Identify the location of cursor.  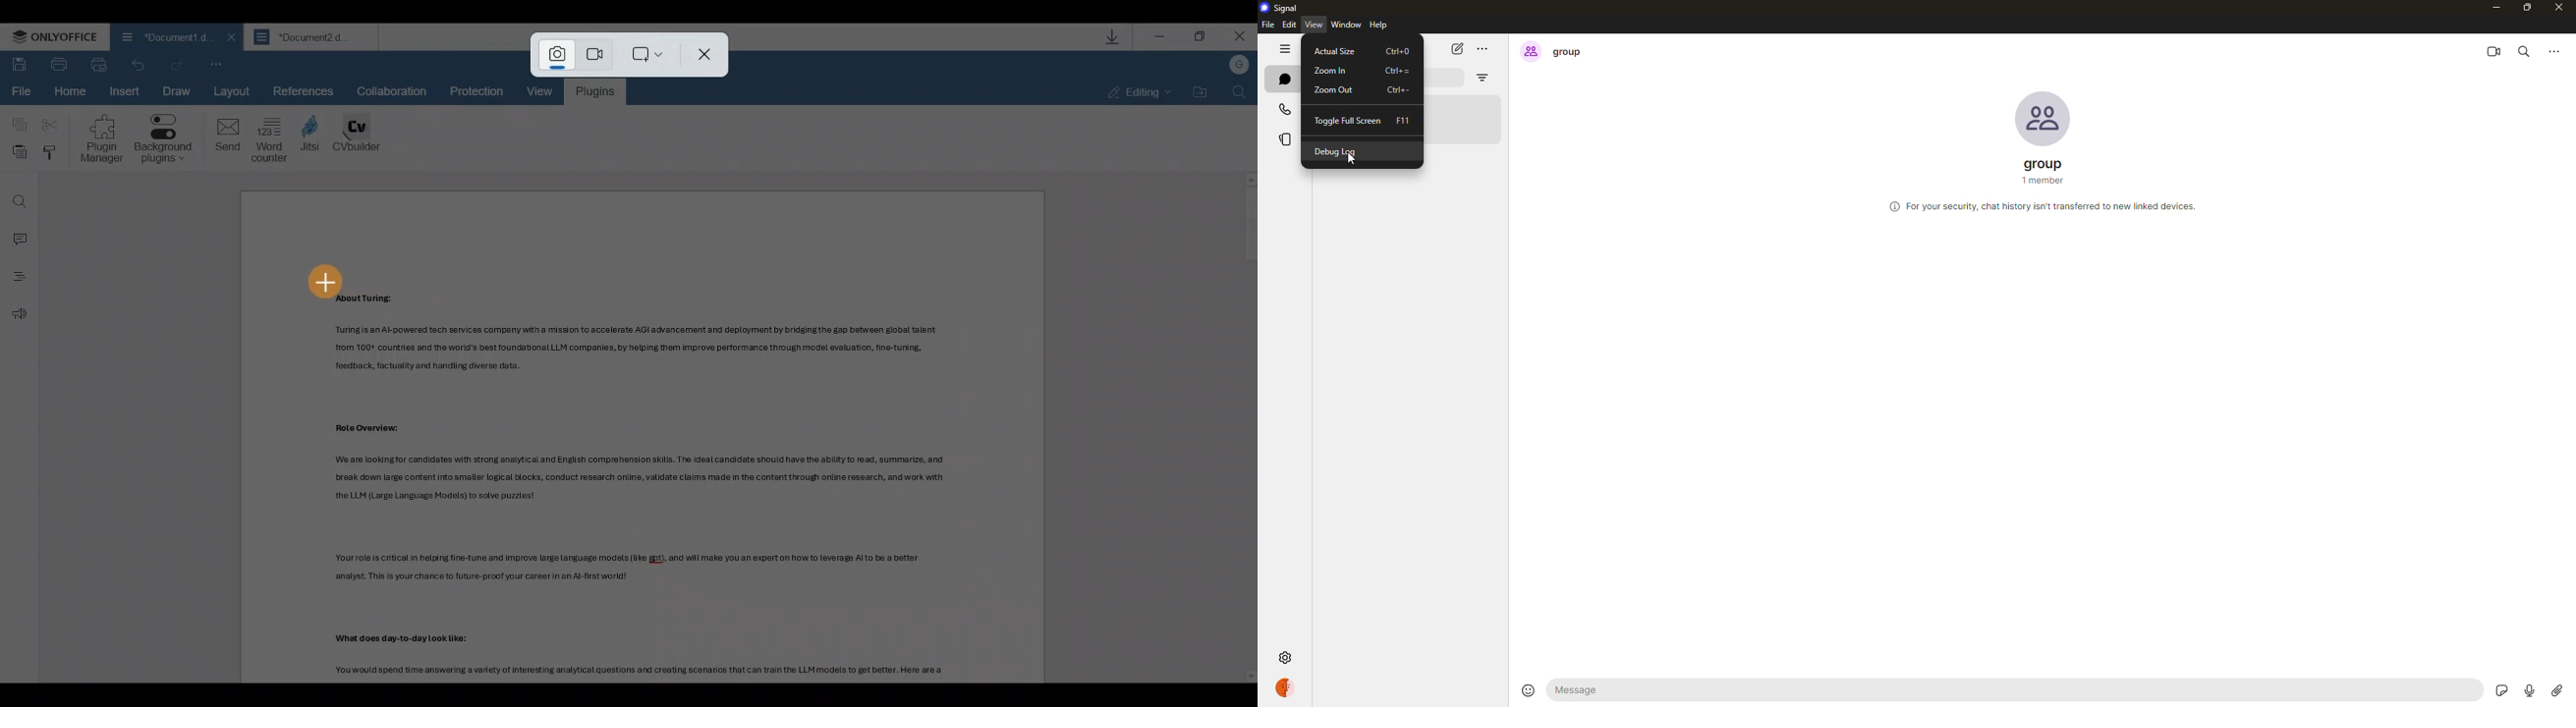
(1351, 161).